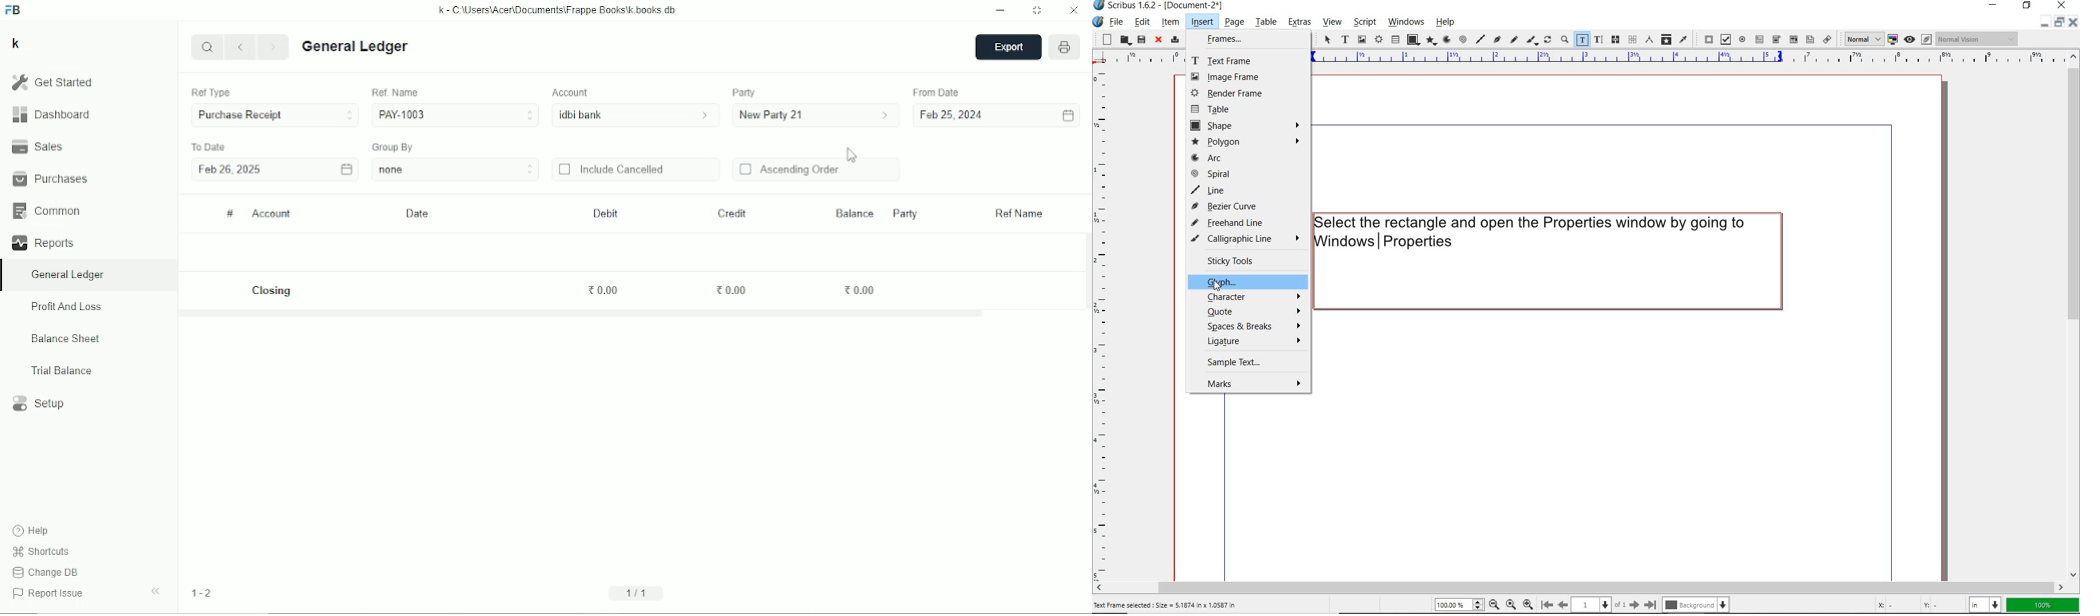  Describe the element at coordinates (1378, 40) in the screenshot. I see `render frame` at that location.